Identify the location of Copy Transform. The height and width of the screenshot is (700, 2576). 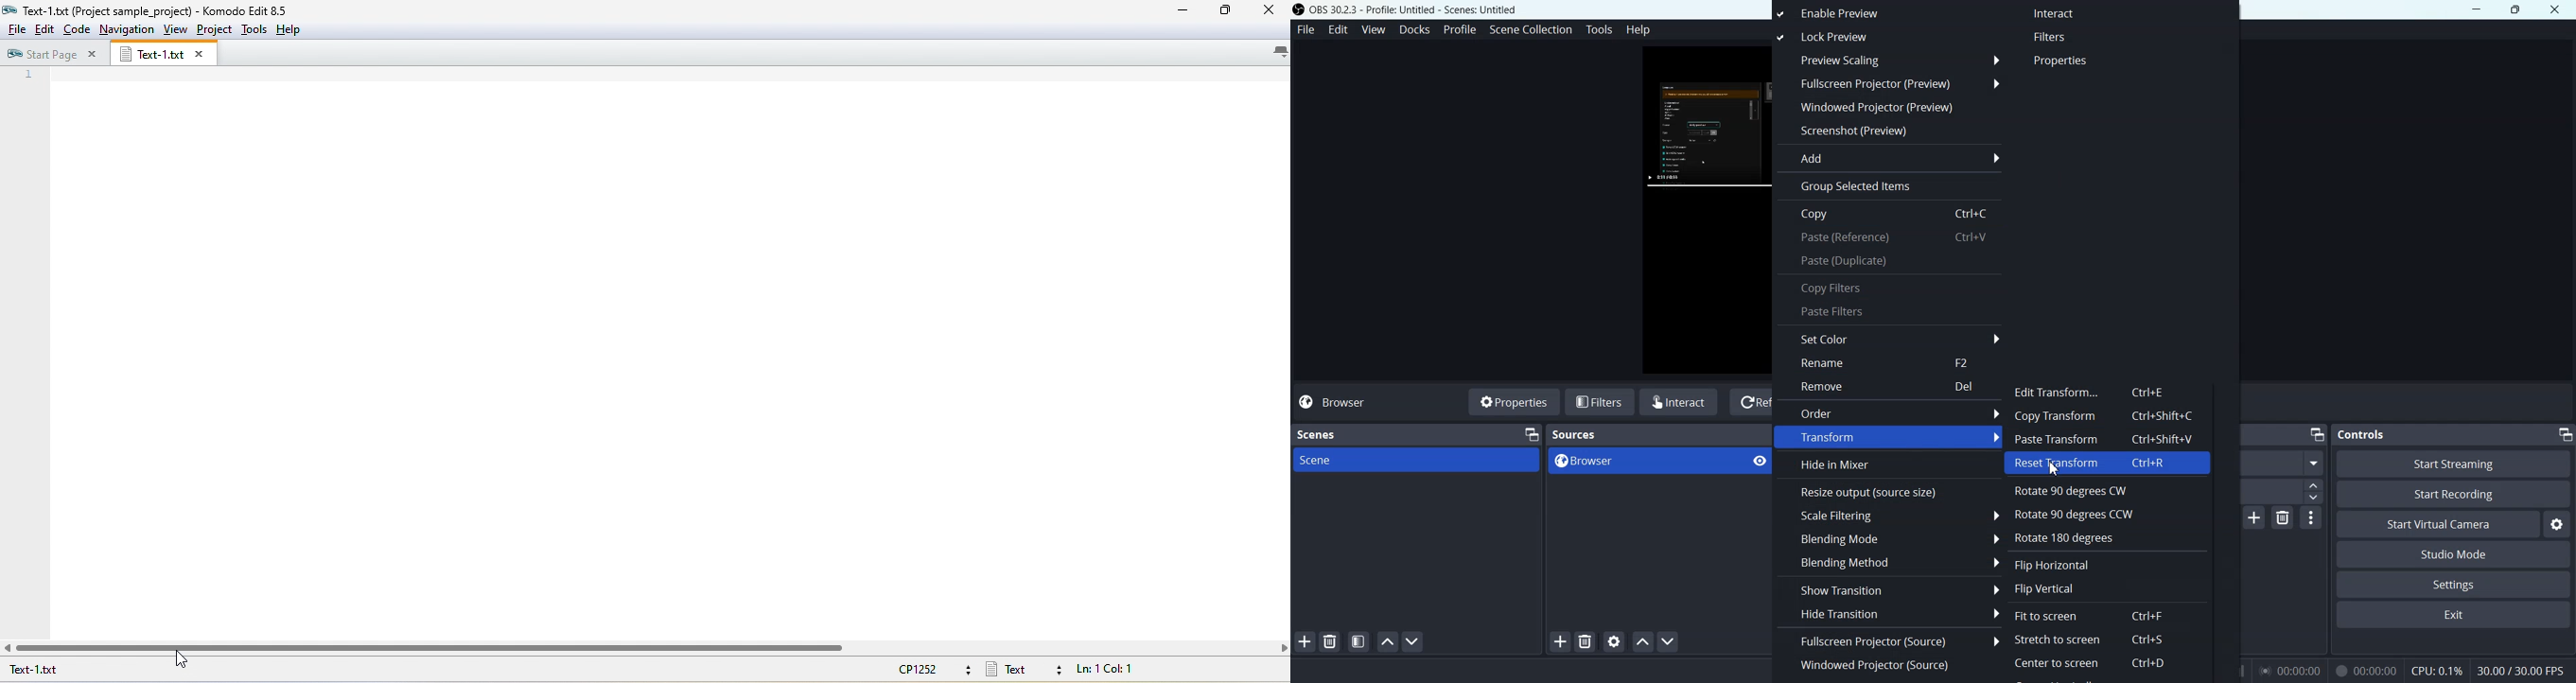
(2109, 416).